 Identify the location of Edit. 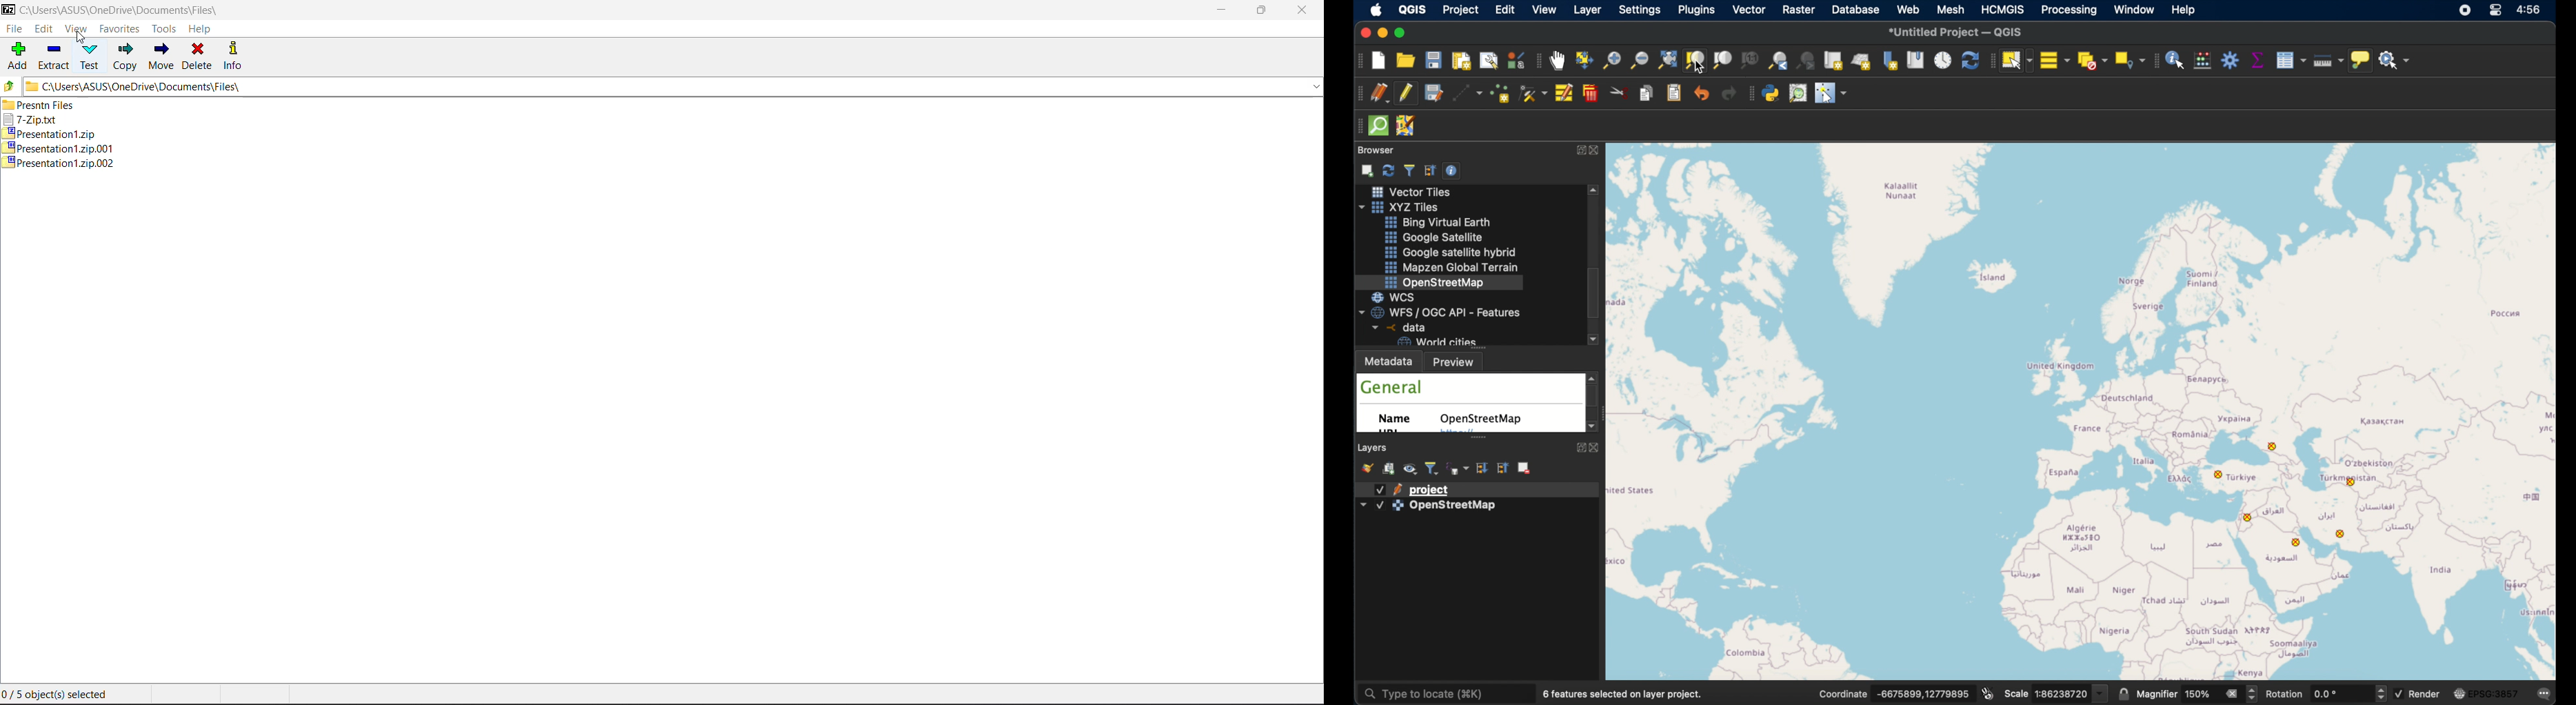
(46, 30).